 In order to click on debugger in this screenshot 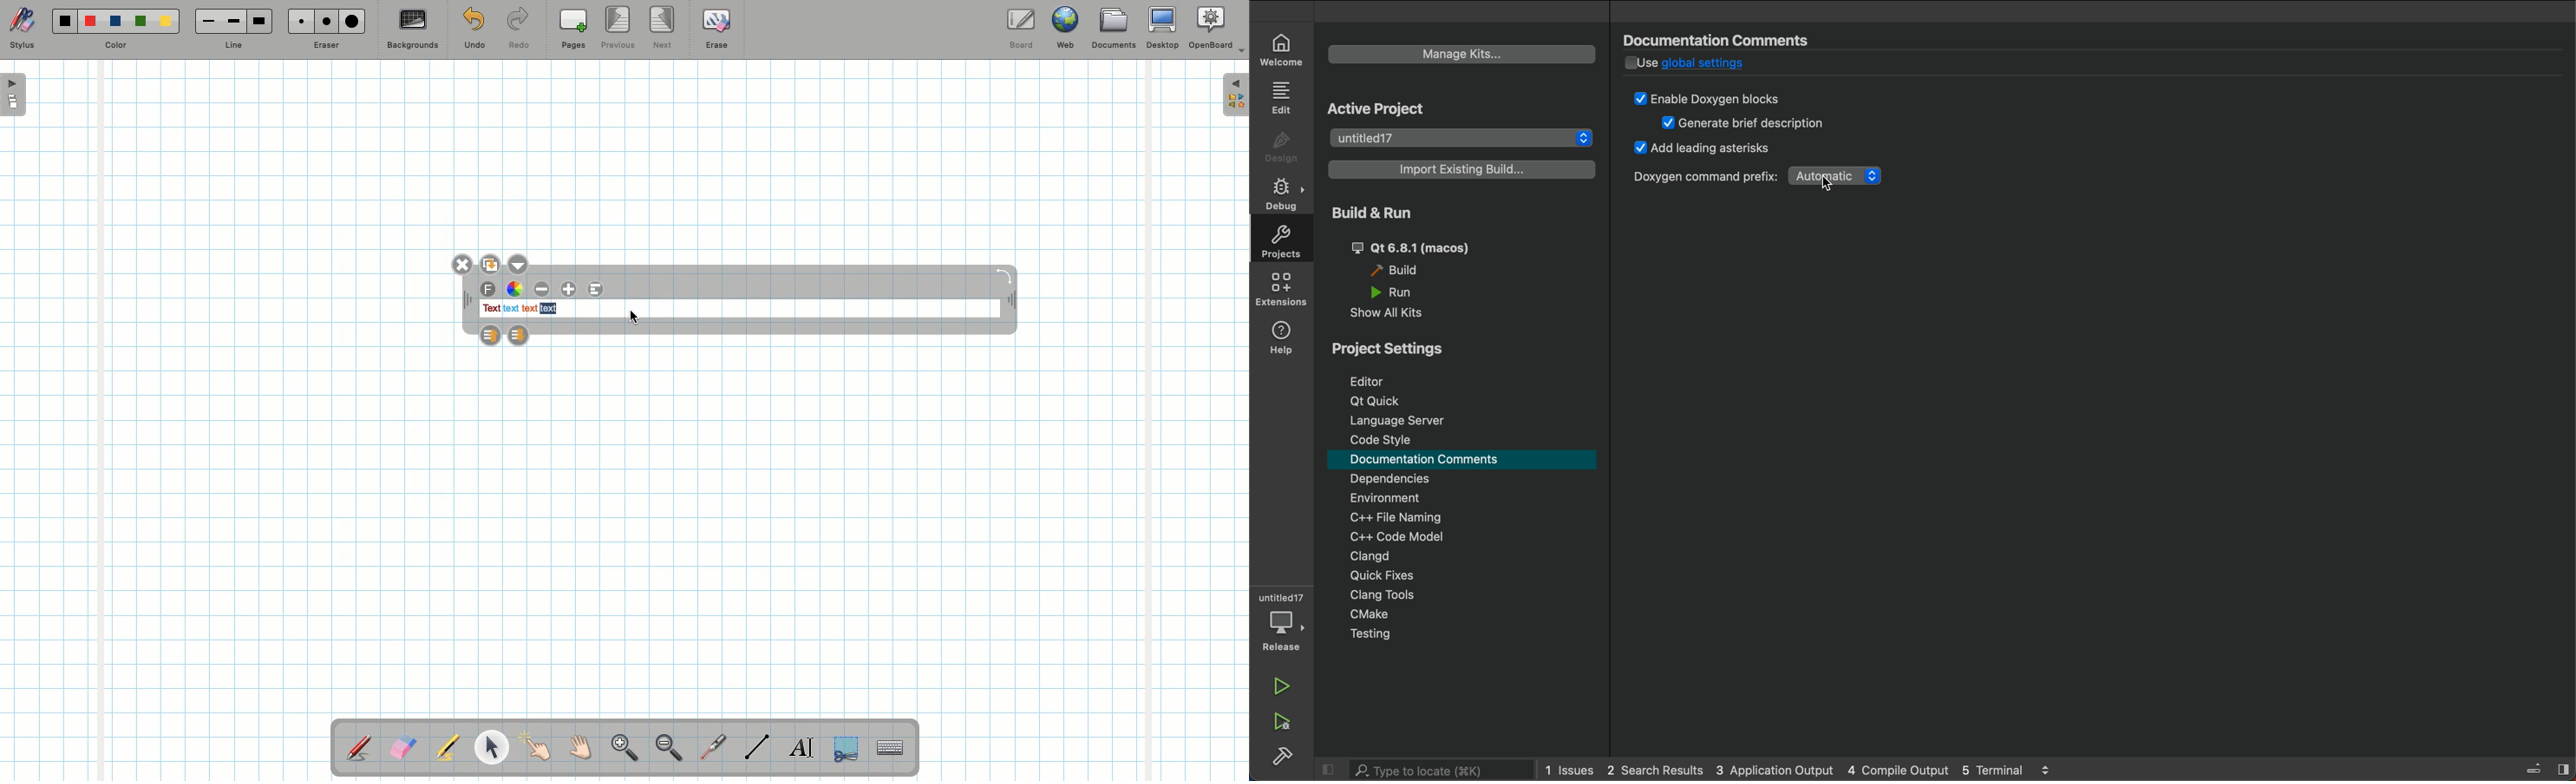, I will do `click(1281, 621)`.